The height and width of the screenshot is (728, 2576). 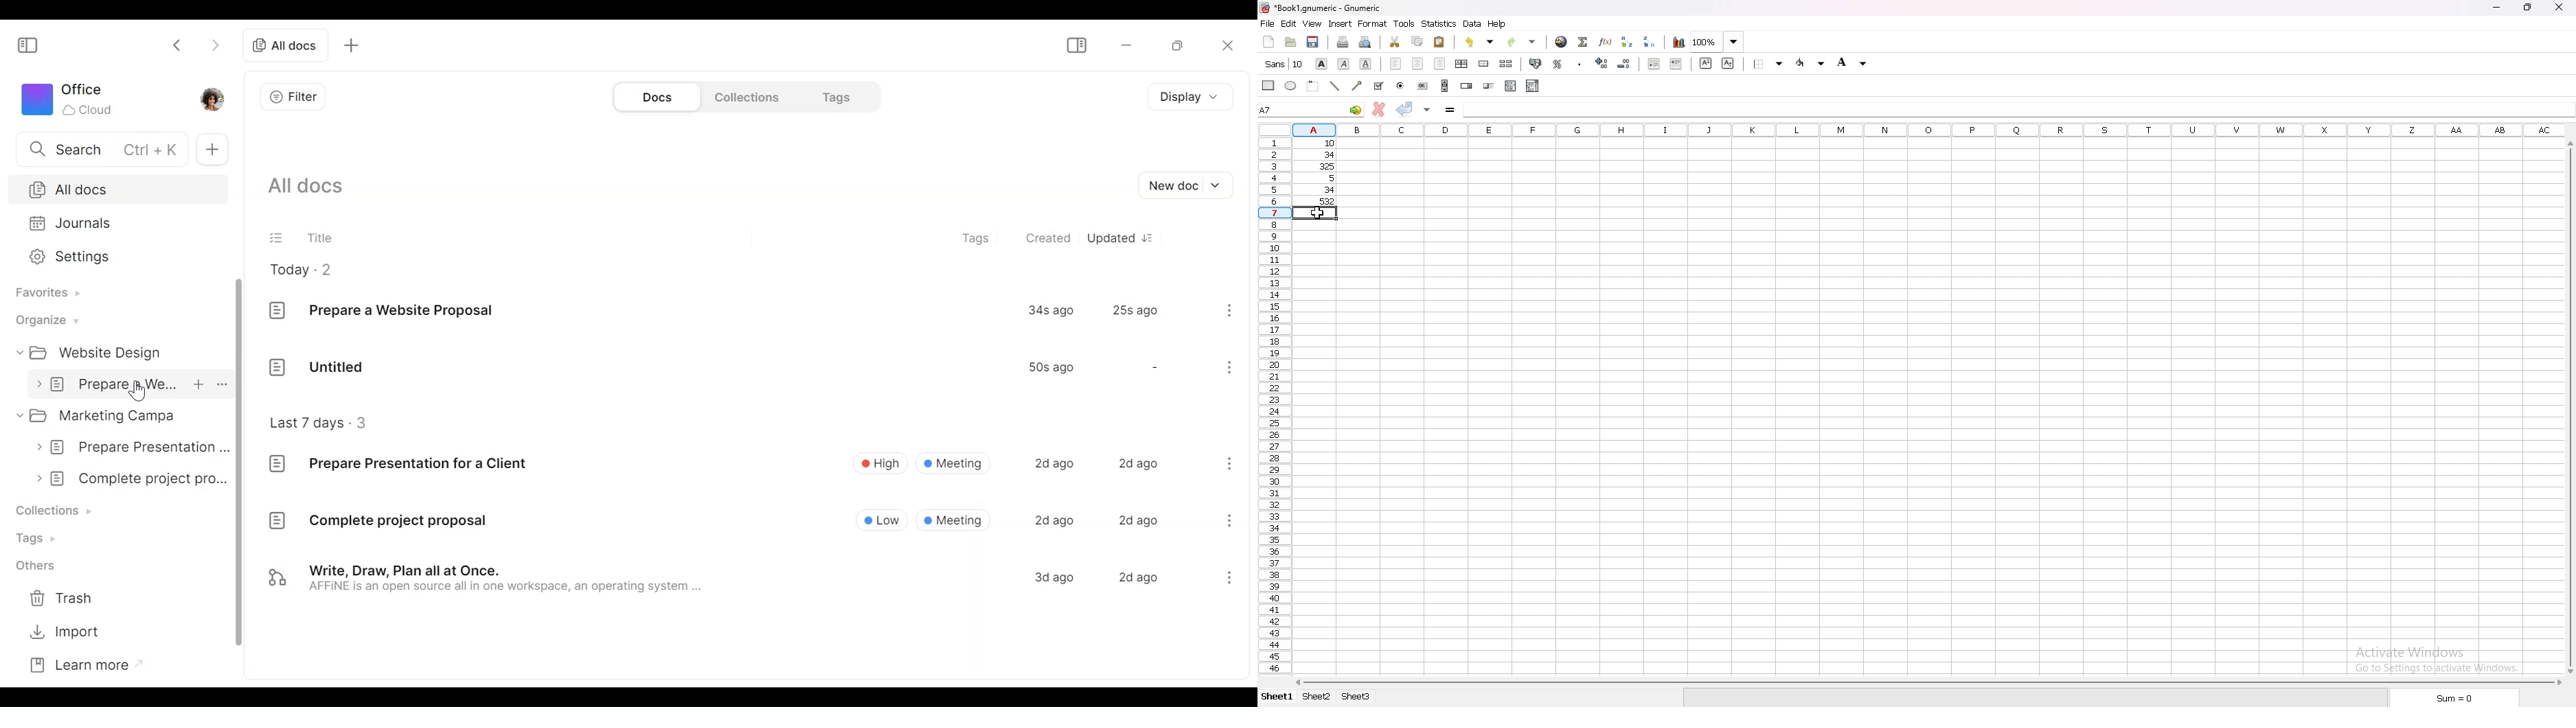 I want to click on line, so click(x=1333, y=86).